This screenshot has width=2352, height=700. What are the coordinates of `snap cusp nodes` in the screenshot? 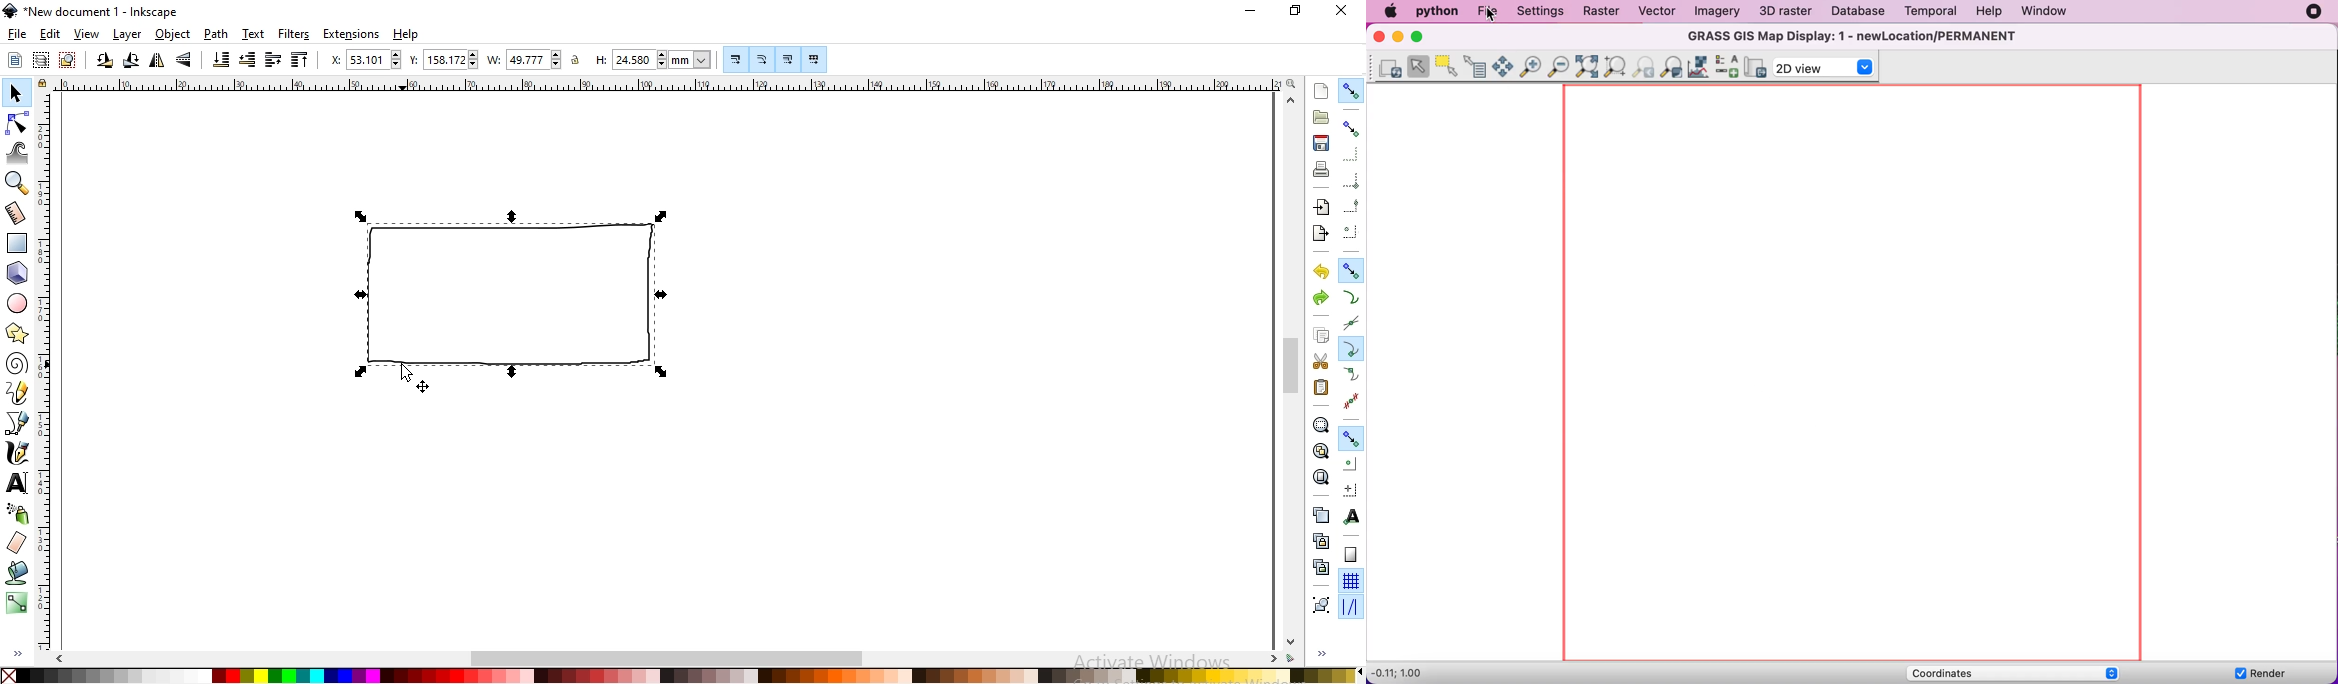 It's located at (1350, 348).